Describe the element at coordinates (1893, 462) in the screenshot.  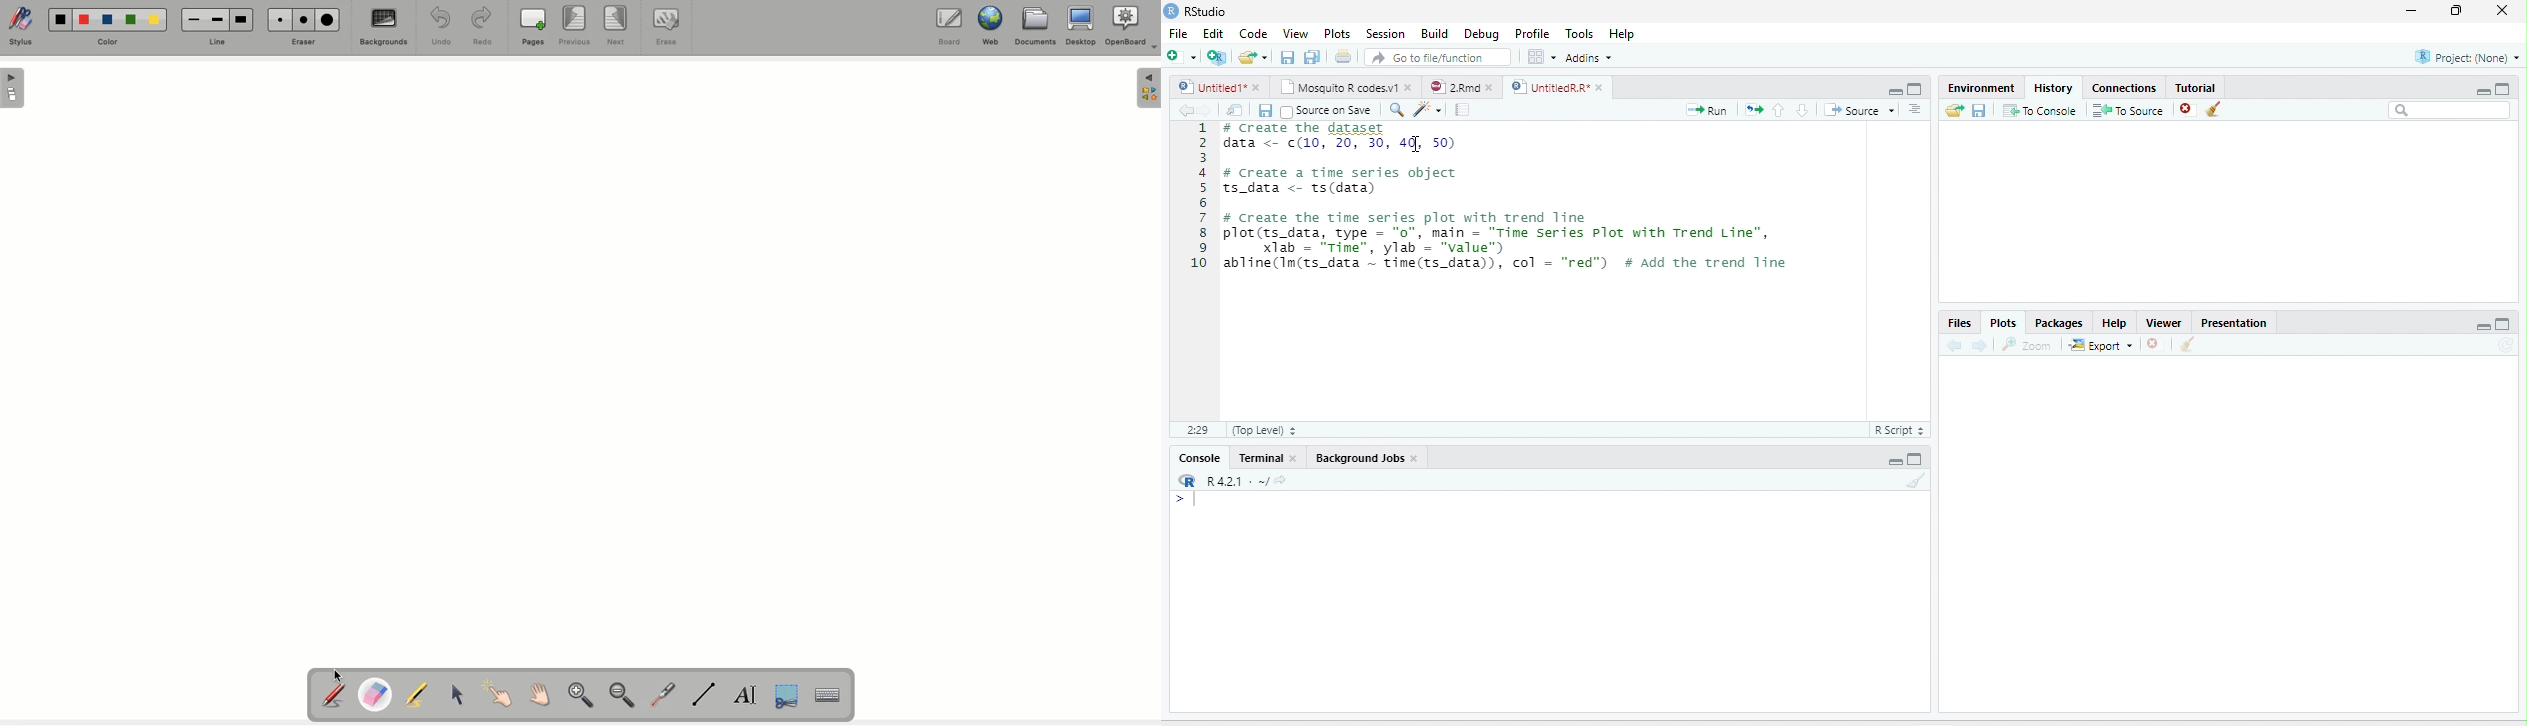
I see `Minimize` at that location.